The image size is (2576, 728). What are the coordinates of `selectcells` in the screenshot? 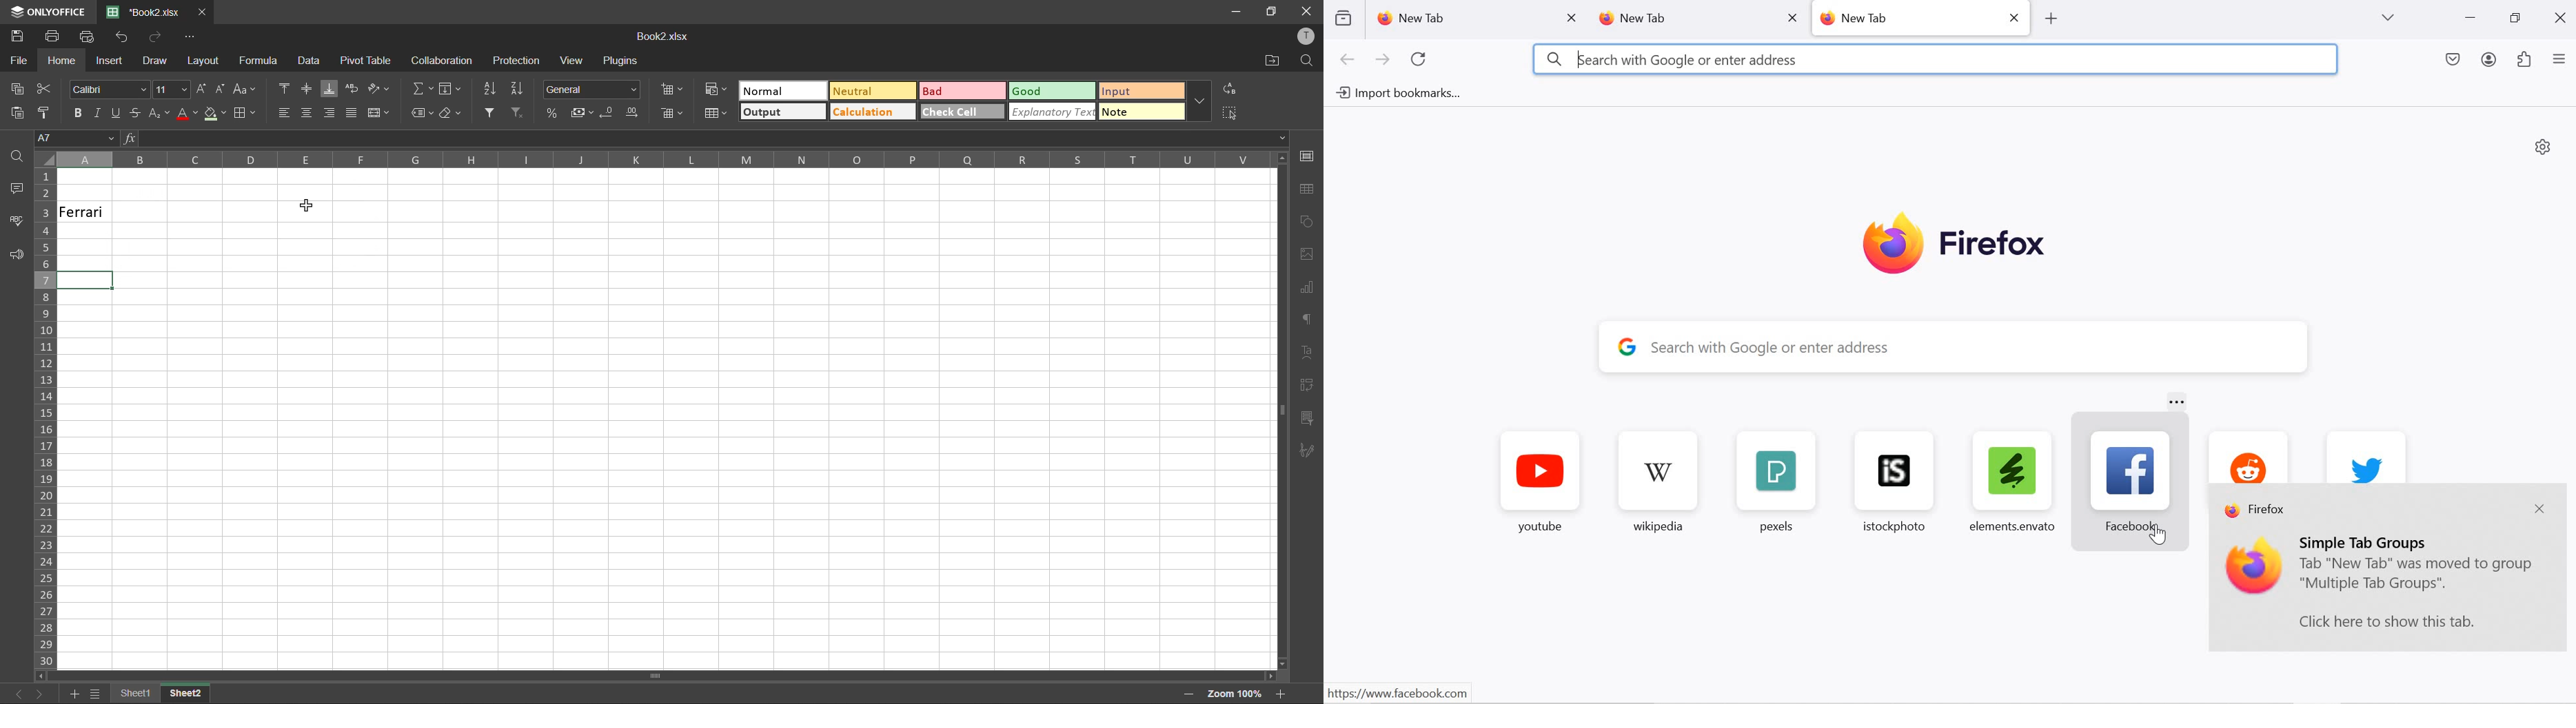 It's located at (1229, 113).